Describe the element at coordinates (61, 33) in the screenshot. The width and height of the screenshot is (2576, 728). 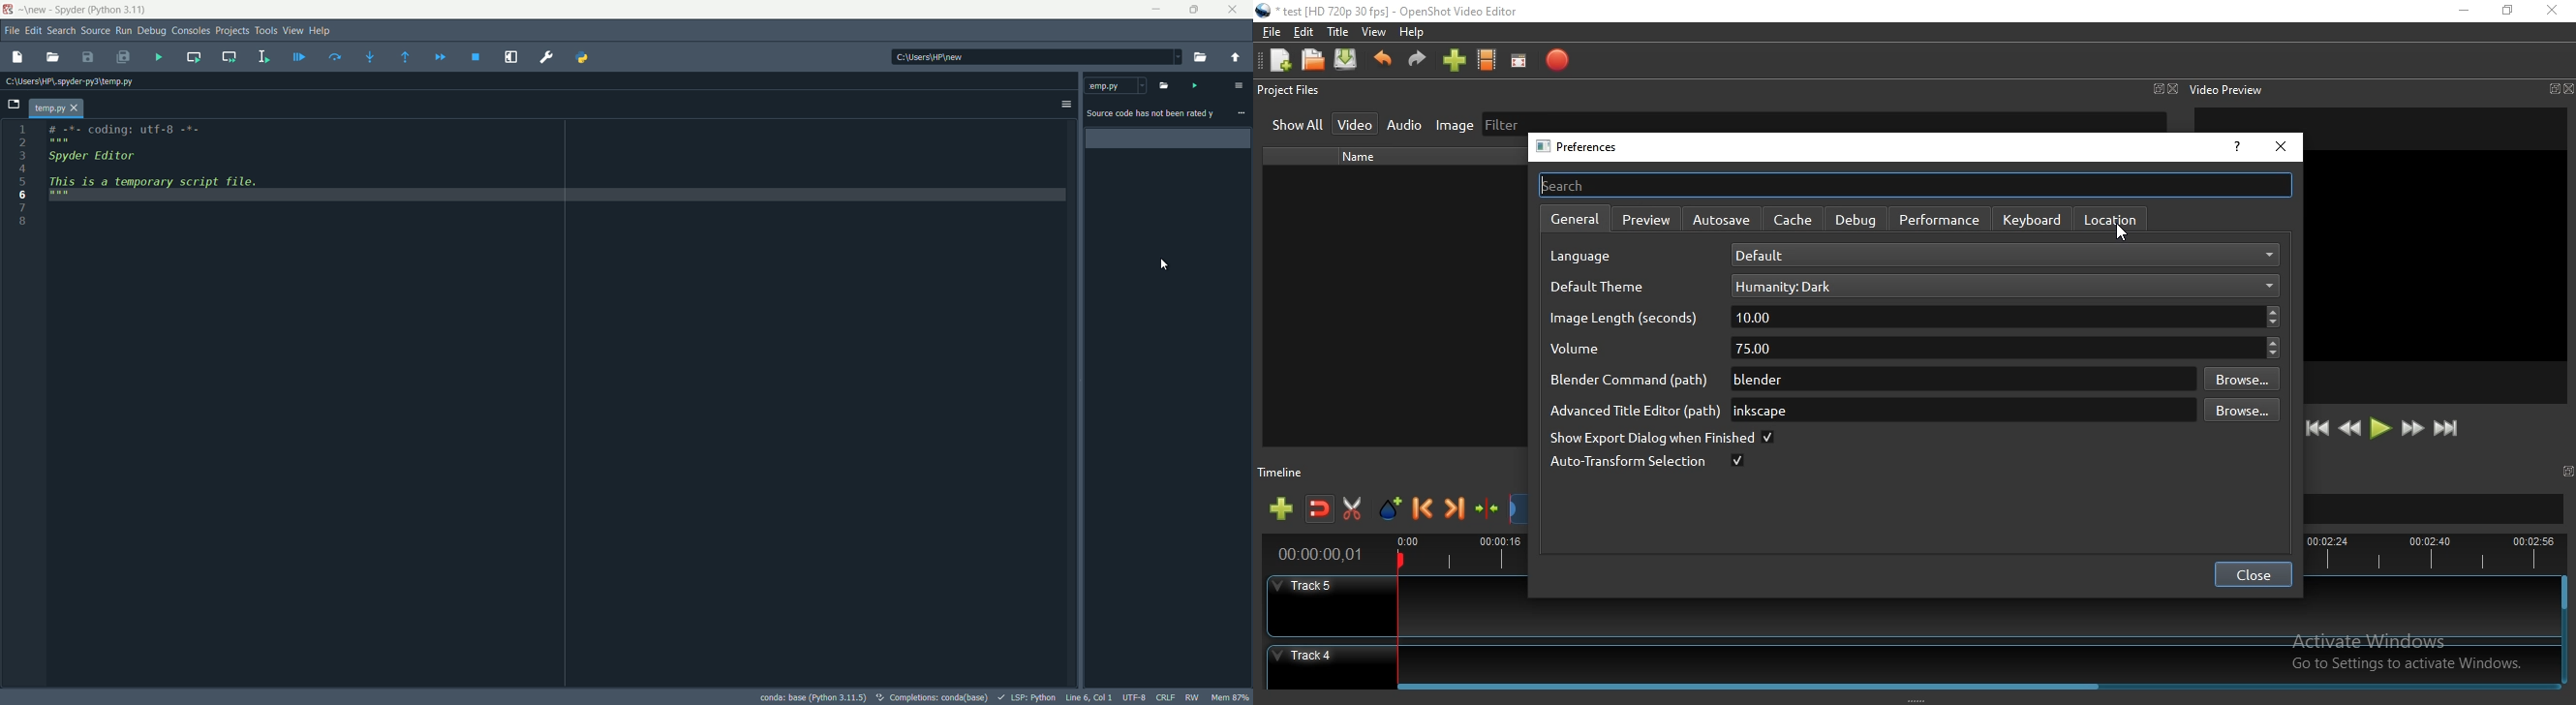
I see `search menu` at that location.